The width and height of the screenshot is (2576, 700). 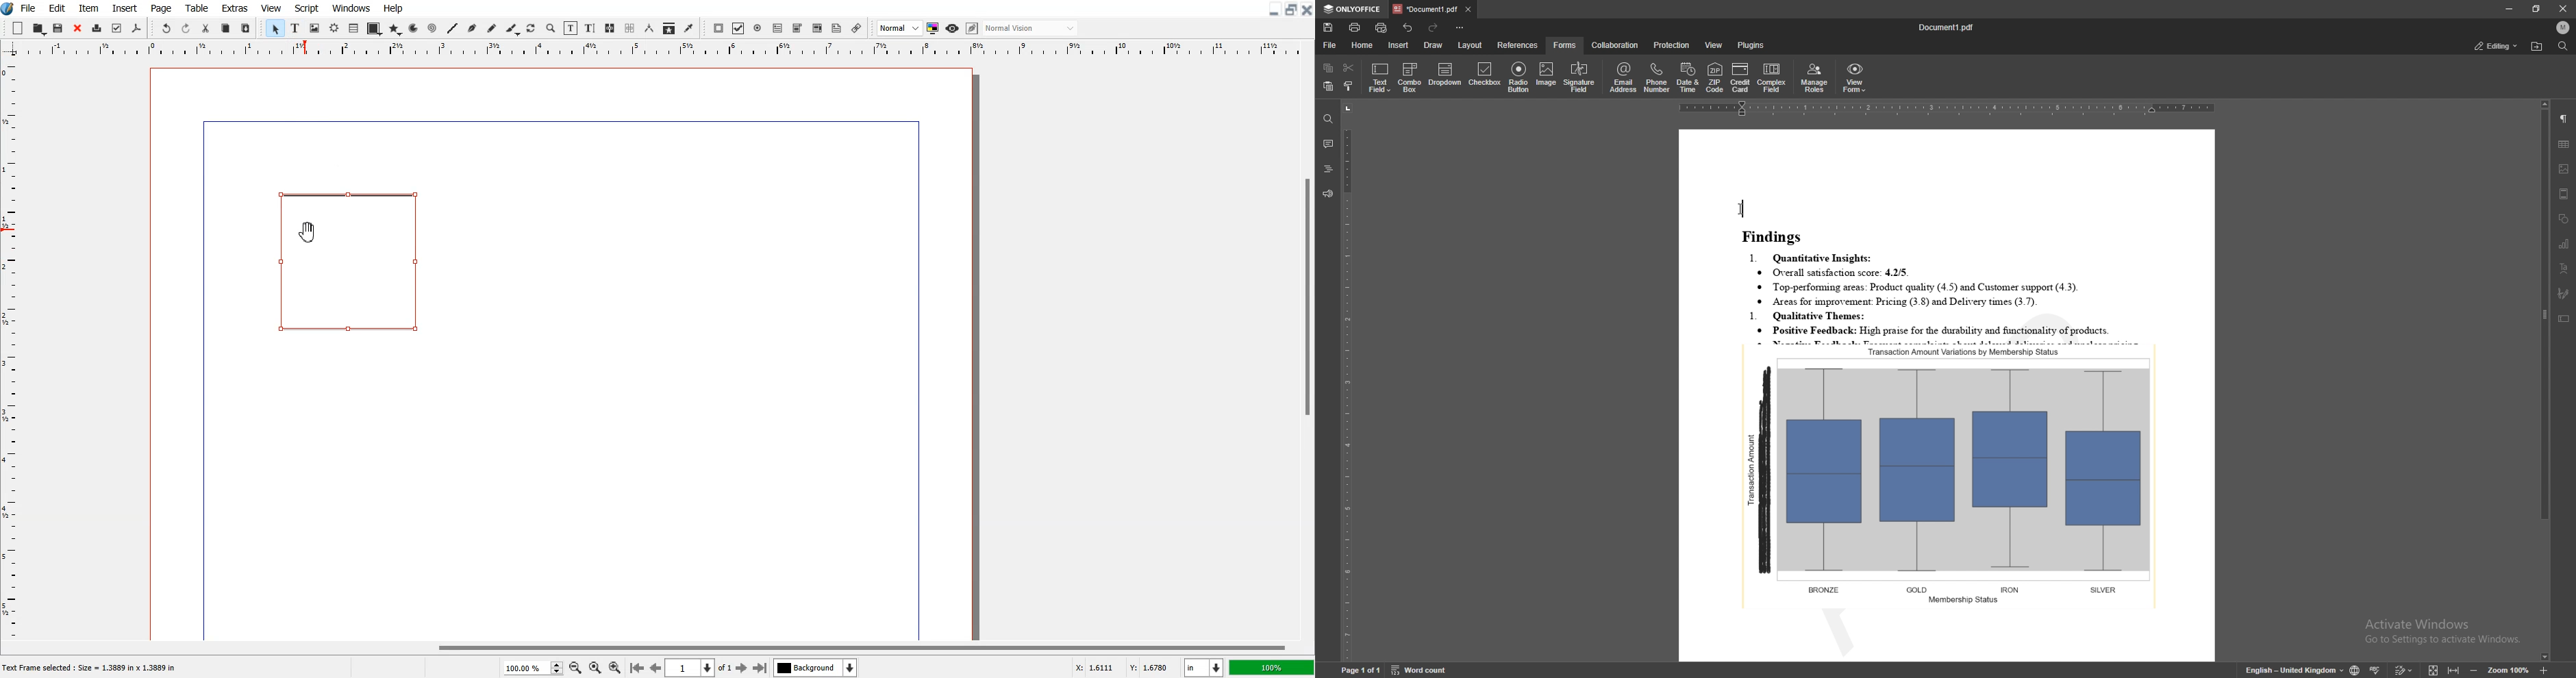 What do you see at coordinates (636, 667) in the screenshot?
I see `Go to First Page` at bounding box center [636, 667].